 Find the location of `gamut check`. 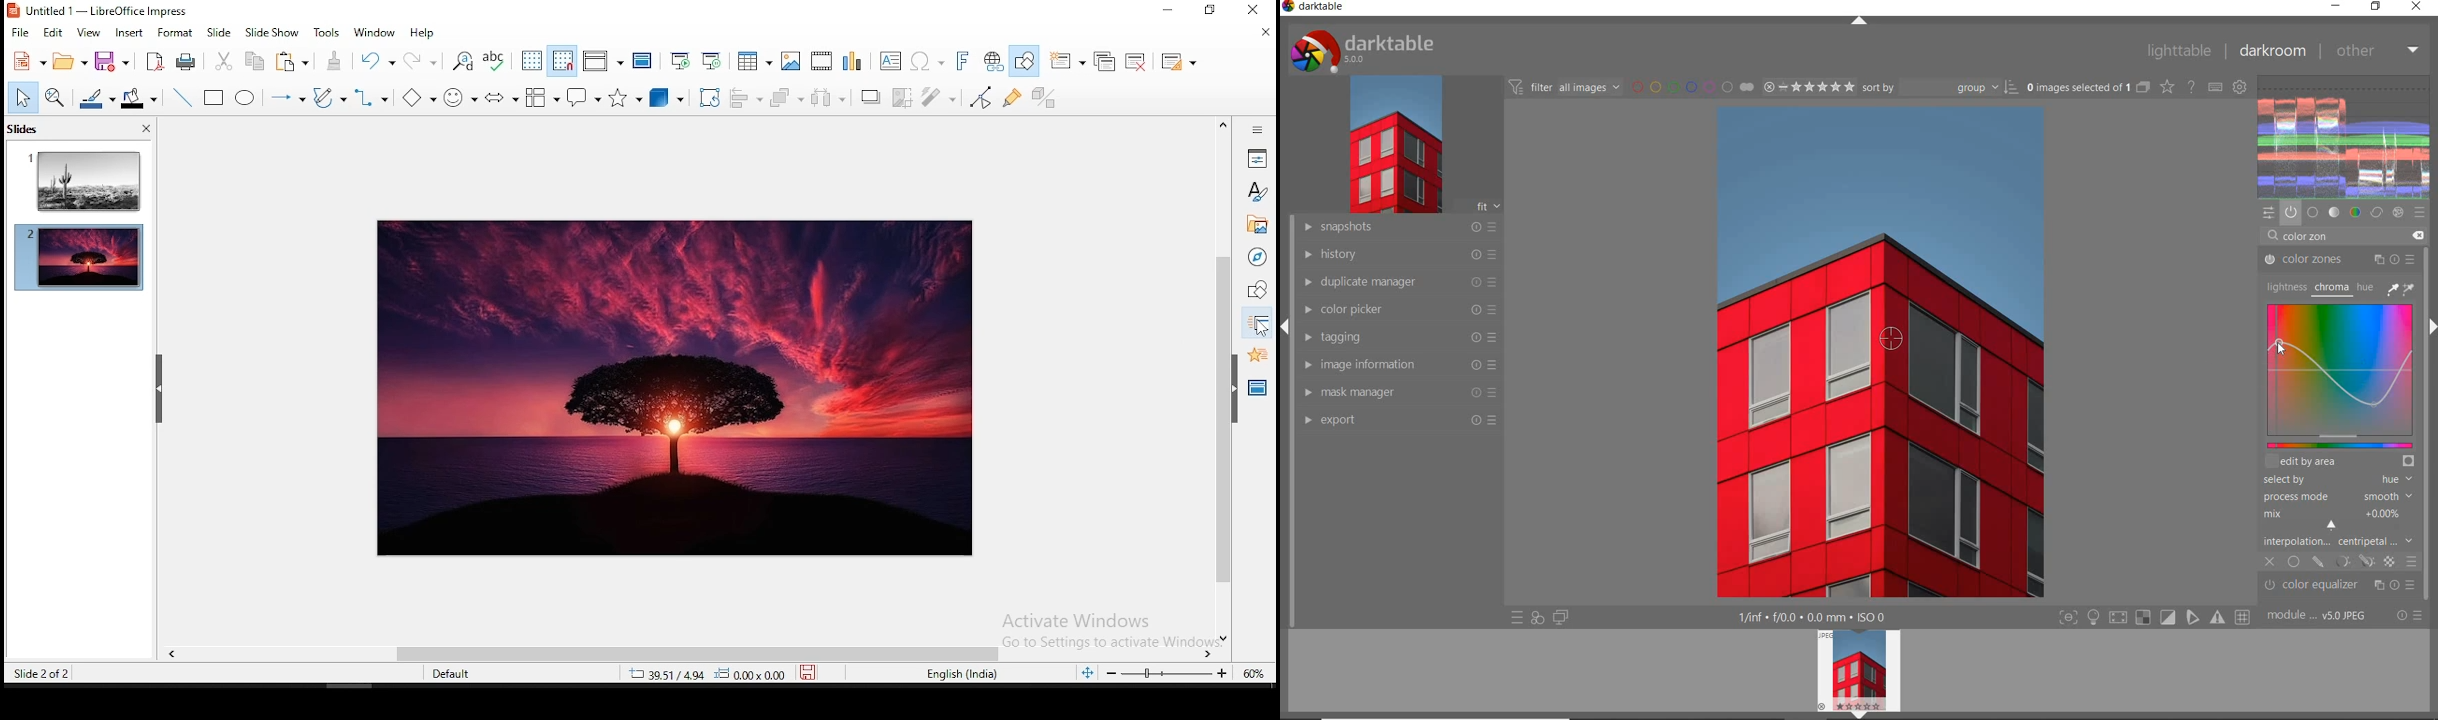

gamut check is located at coordinates (2142, 617).